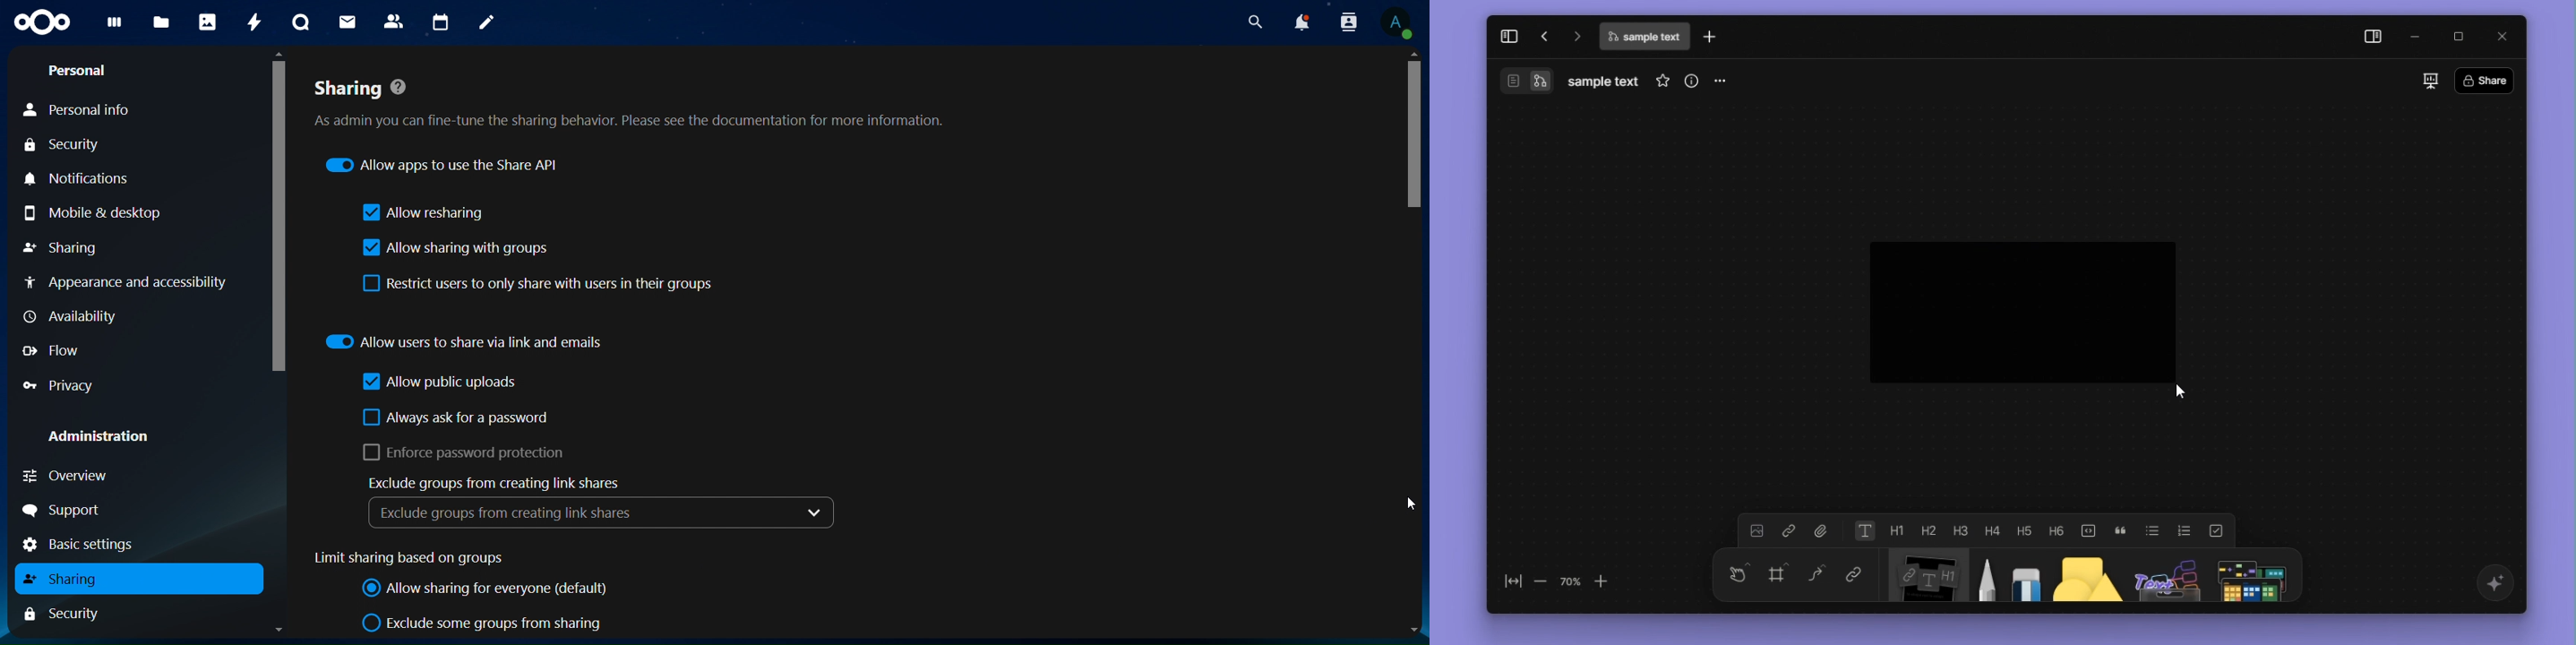 The width and height of the screenshot is (2576, 672). I want to click on allow users to share via link and emails, so click(468, 340).